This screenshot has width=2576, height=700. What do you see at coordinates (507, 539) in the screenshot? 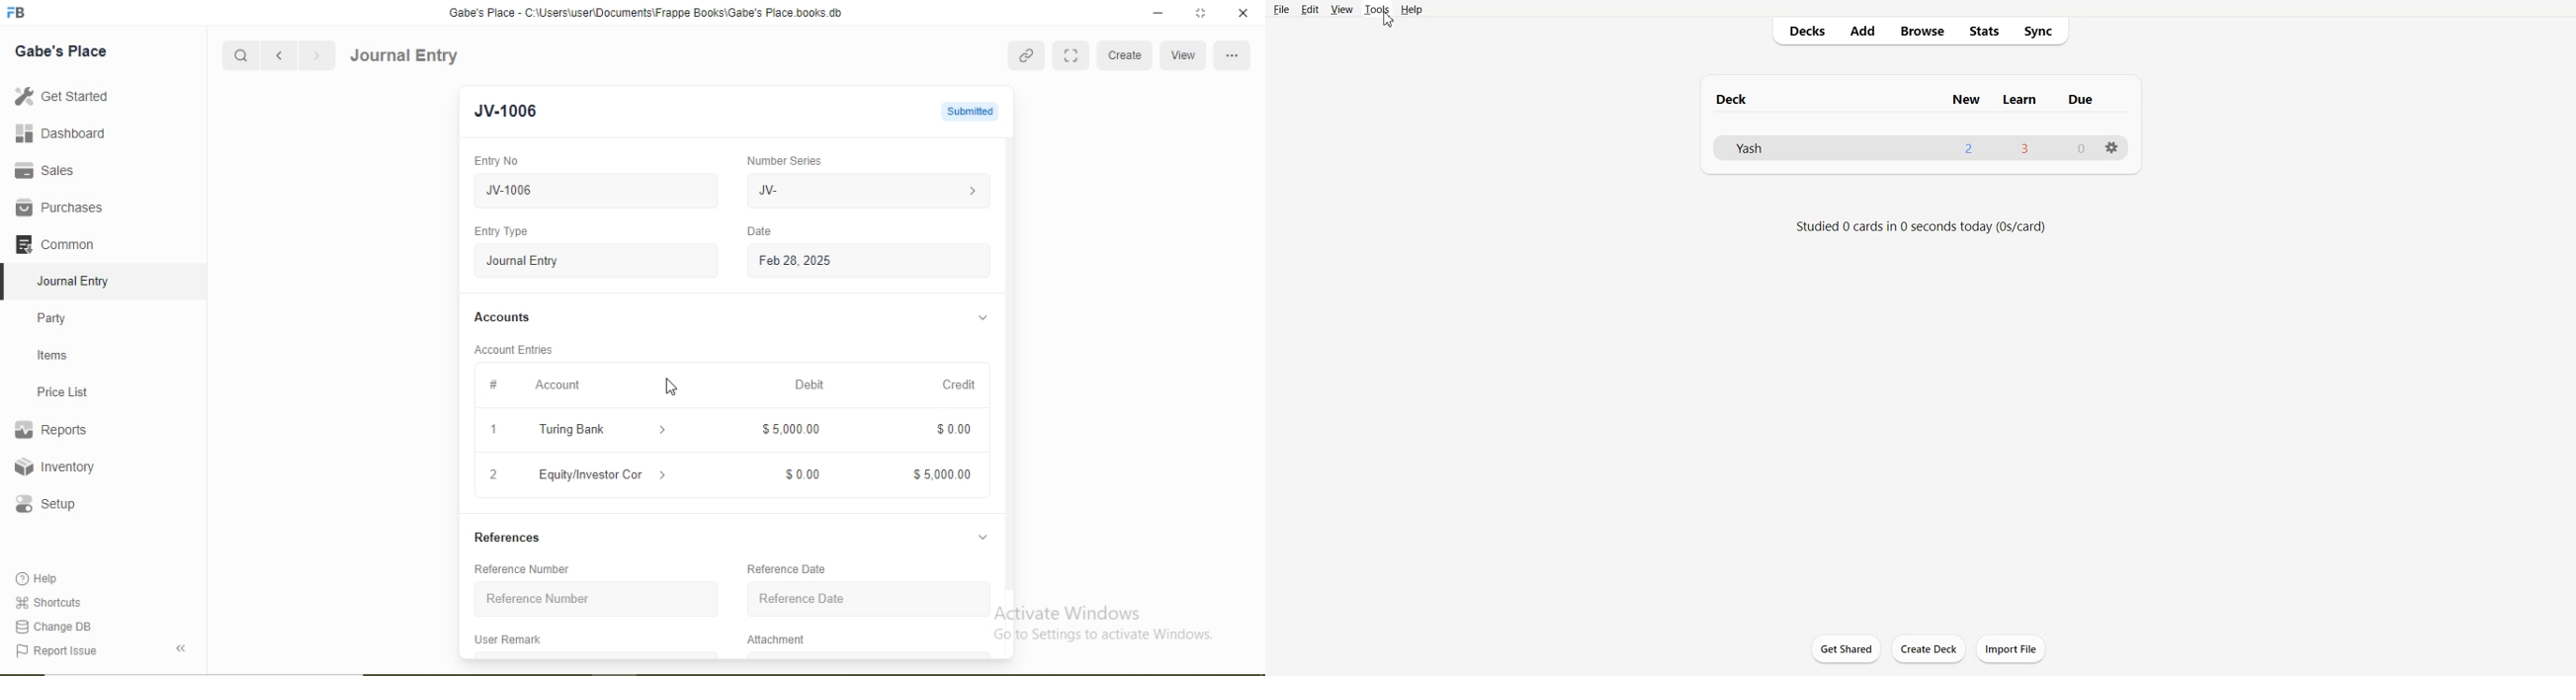
I see `References` at bounding box center [507, 539].